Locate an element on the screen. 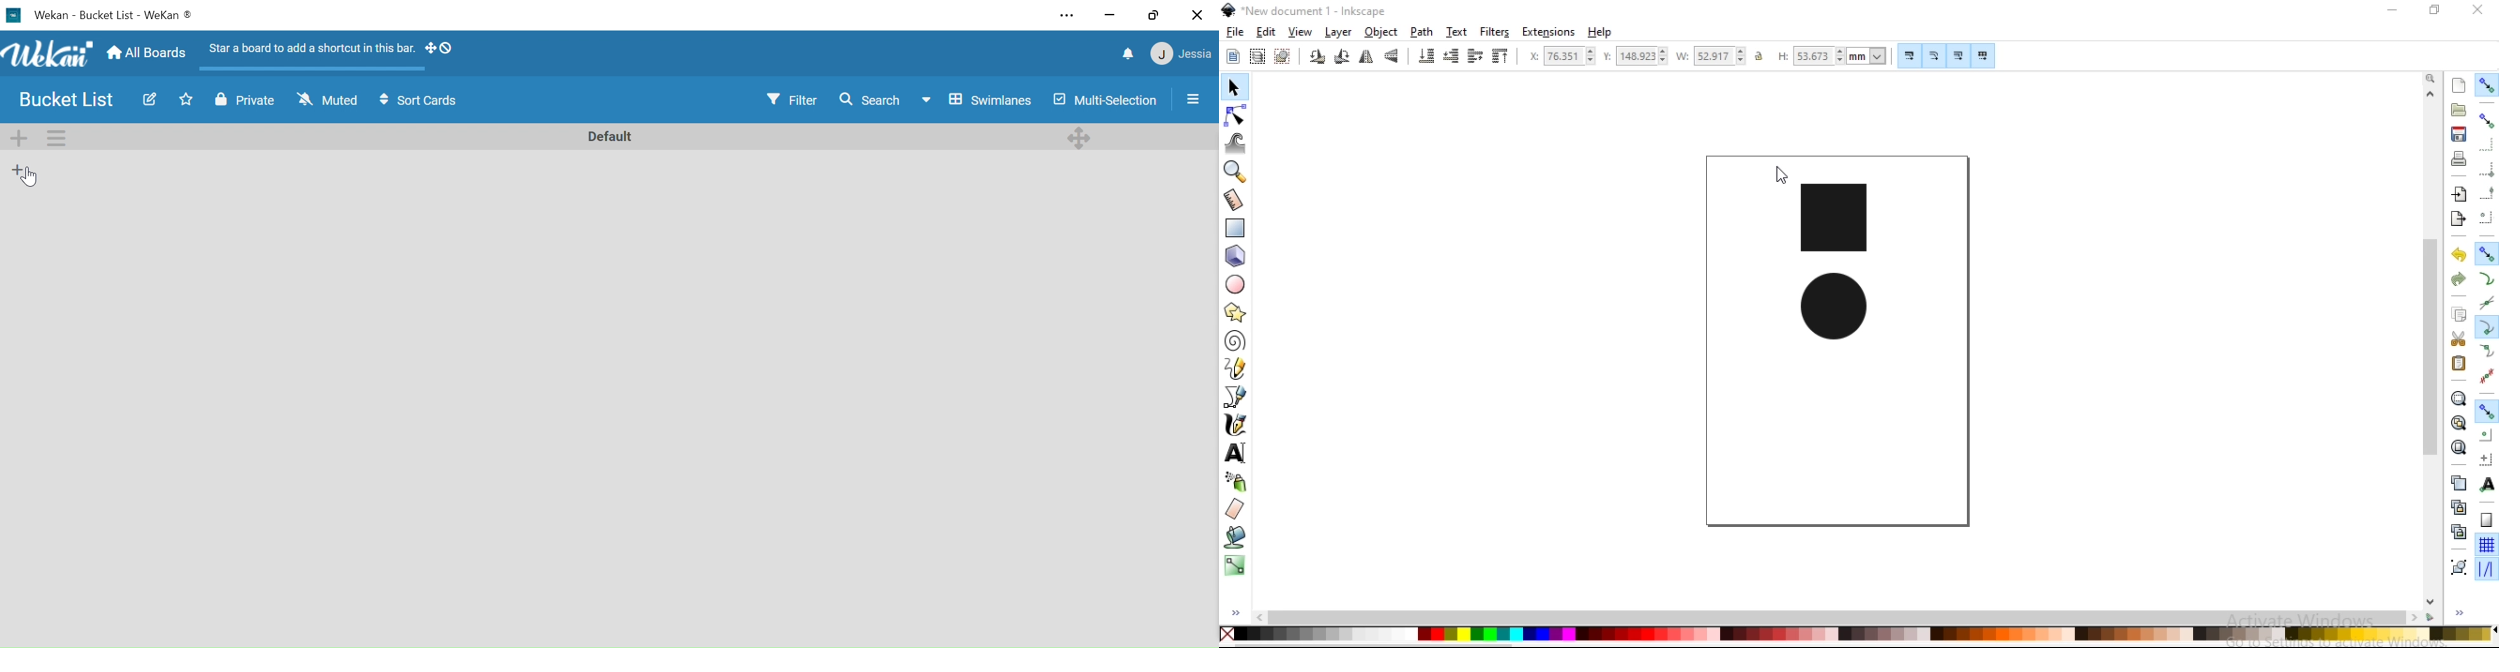 This screenshot has height=672, width=2520. snap cusp nodes is located at coordinates (2486, 327).